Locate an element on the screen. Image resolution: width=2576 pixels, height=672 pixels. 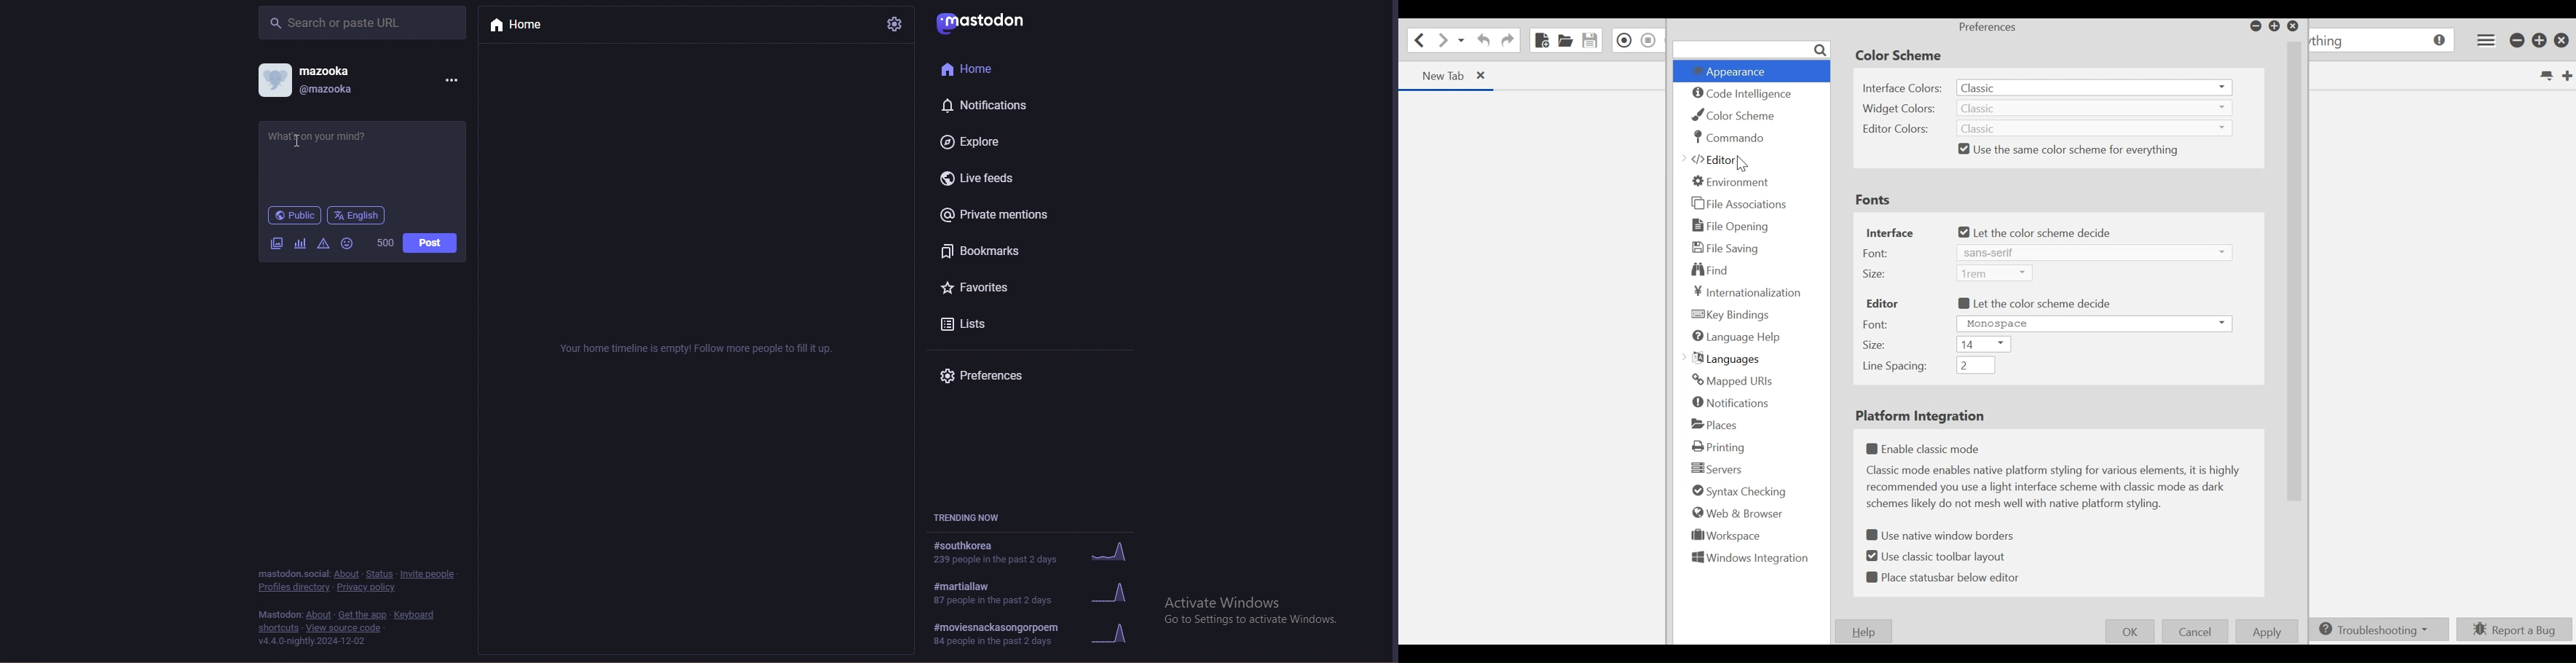
post is located at coordinates (430, 243).